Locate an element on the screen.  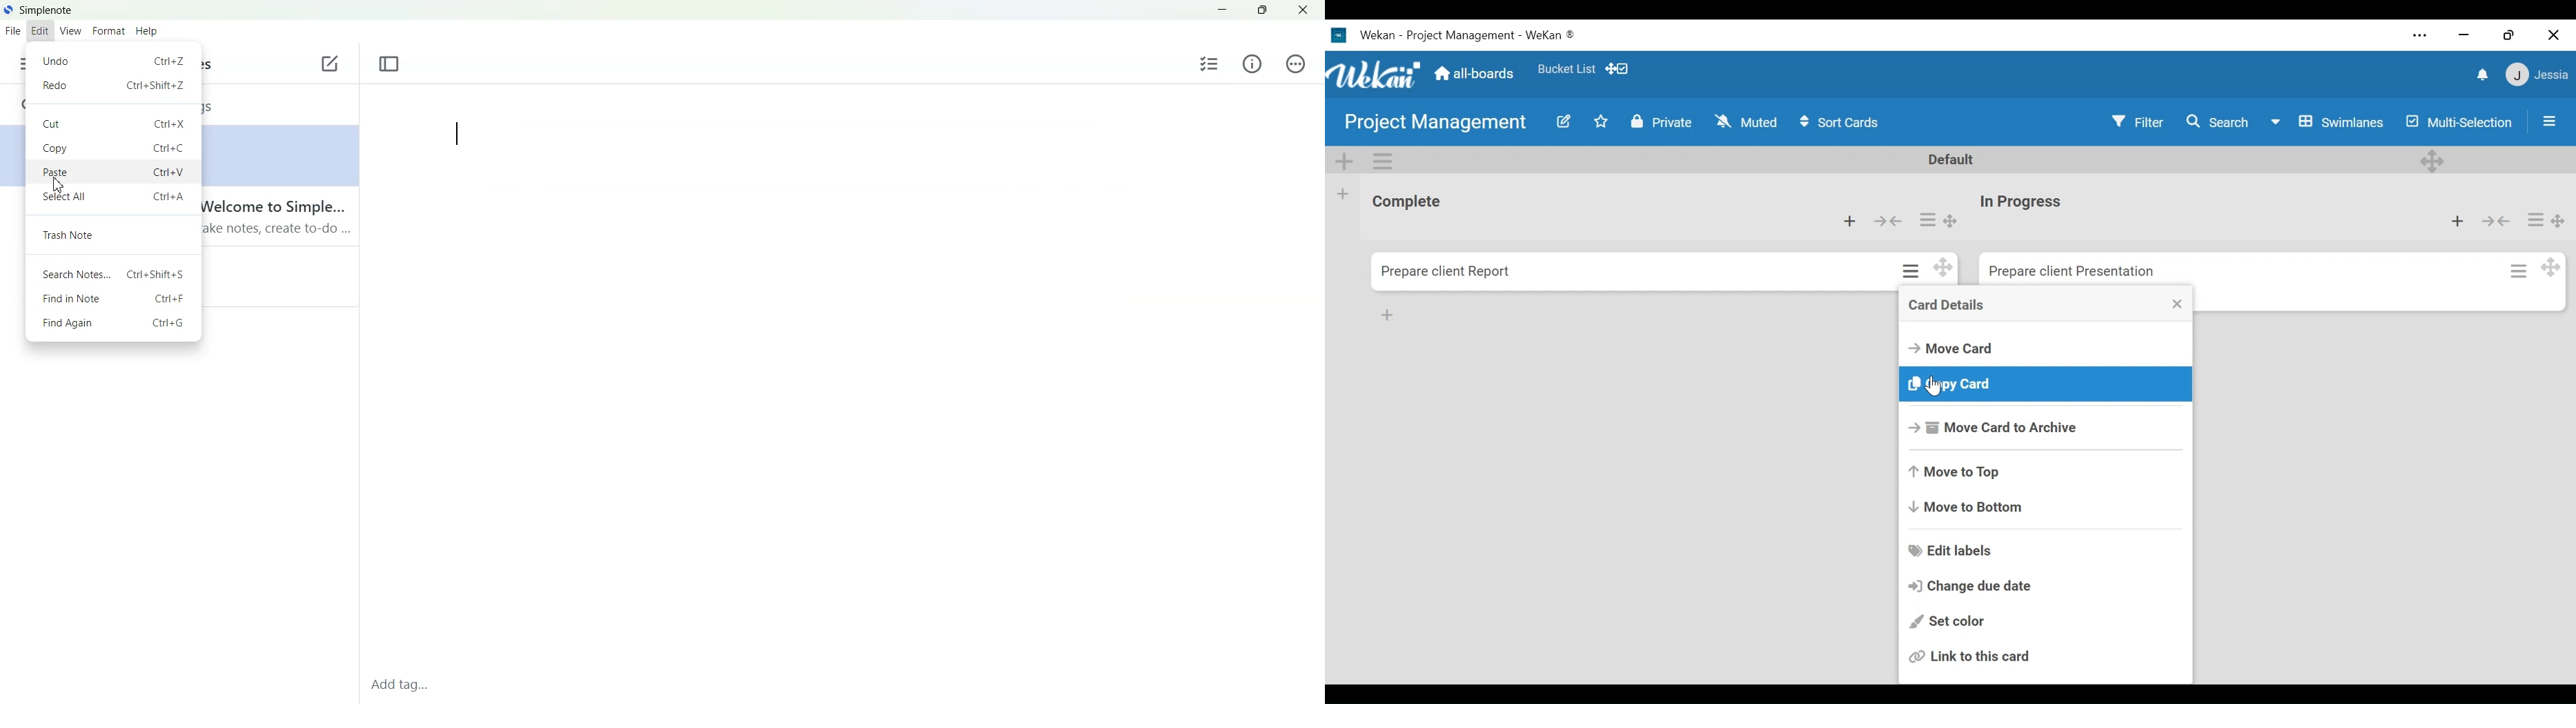
Card Title is located at coordinates (1447, 271).